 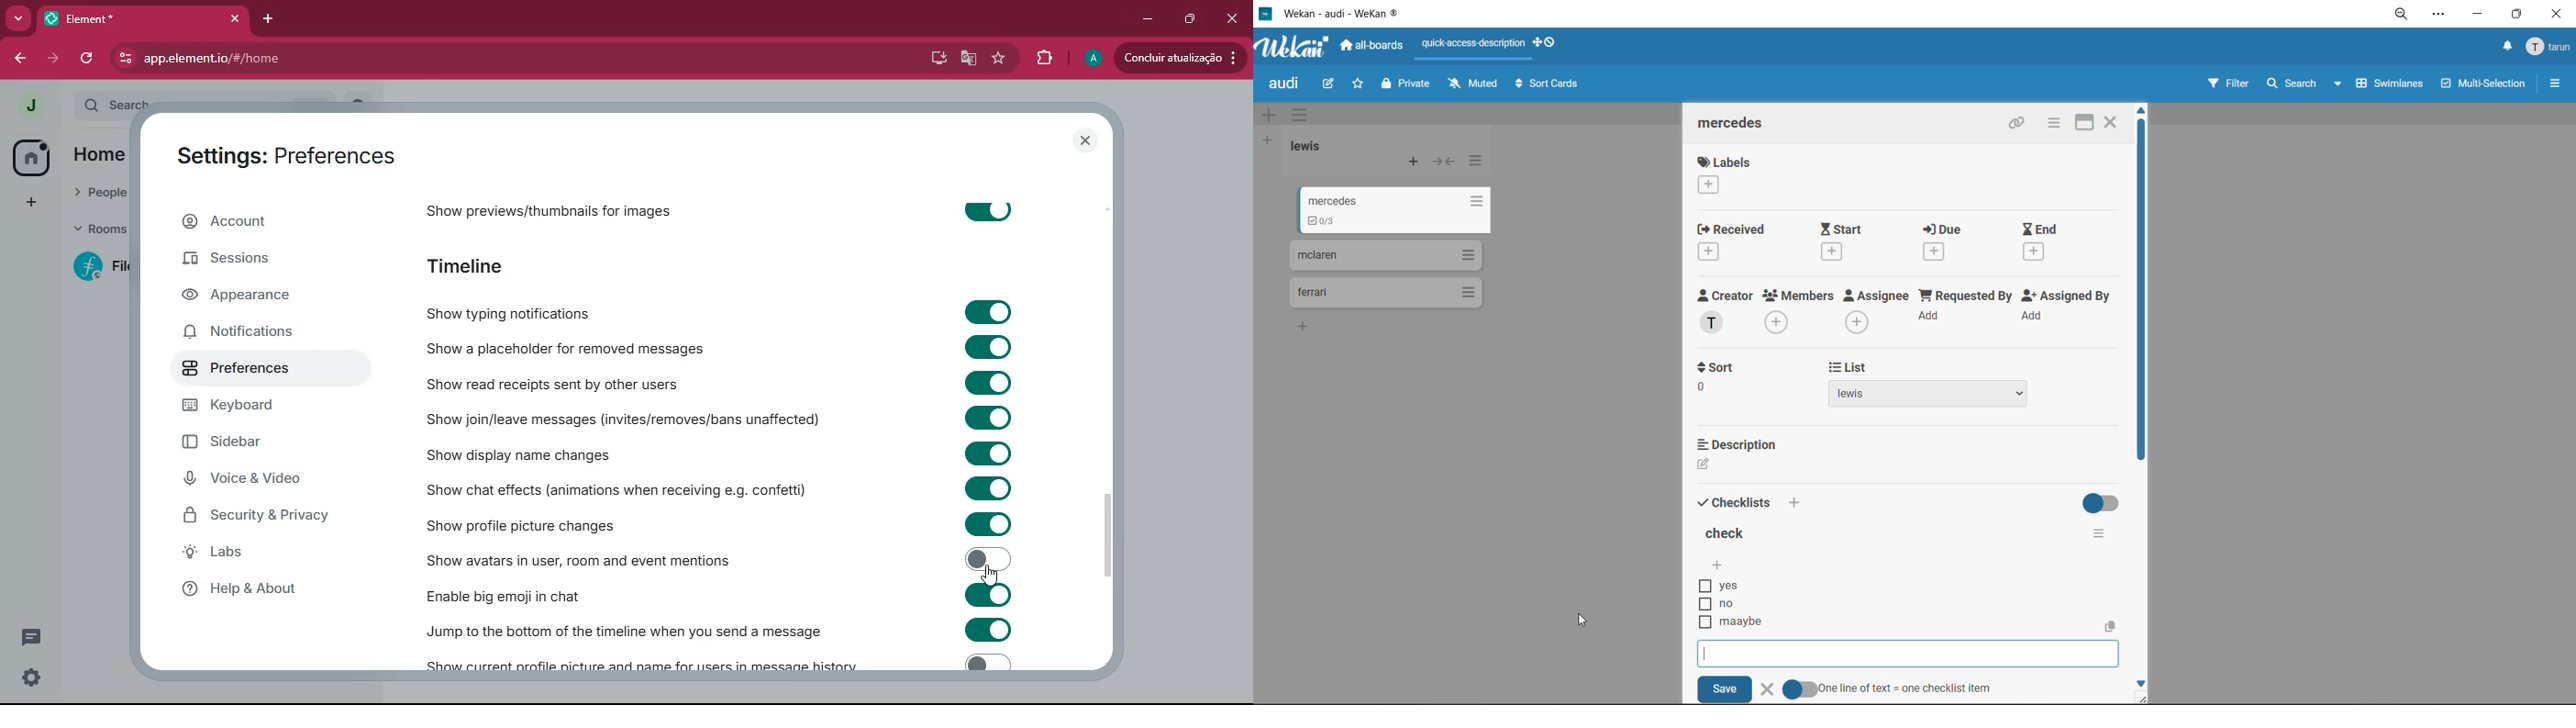 What do you see at coordinates (1472, 83) in the screenshot?
I see `muted` at bounding box center [1472, 83].